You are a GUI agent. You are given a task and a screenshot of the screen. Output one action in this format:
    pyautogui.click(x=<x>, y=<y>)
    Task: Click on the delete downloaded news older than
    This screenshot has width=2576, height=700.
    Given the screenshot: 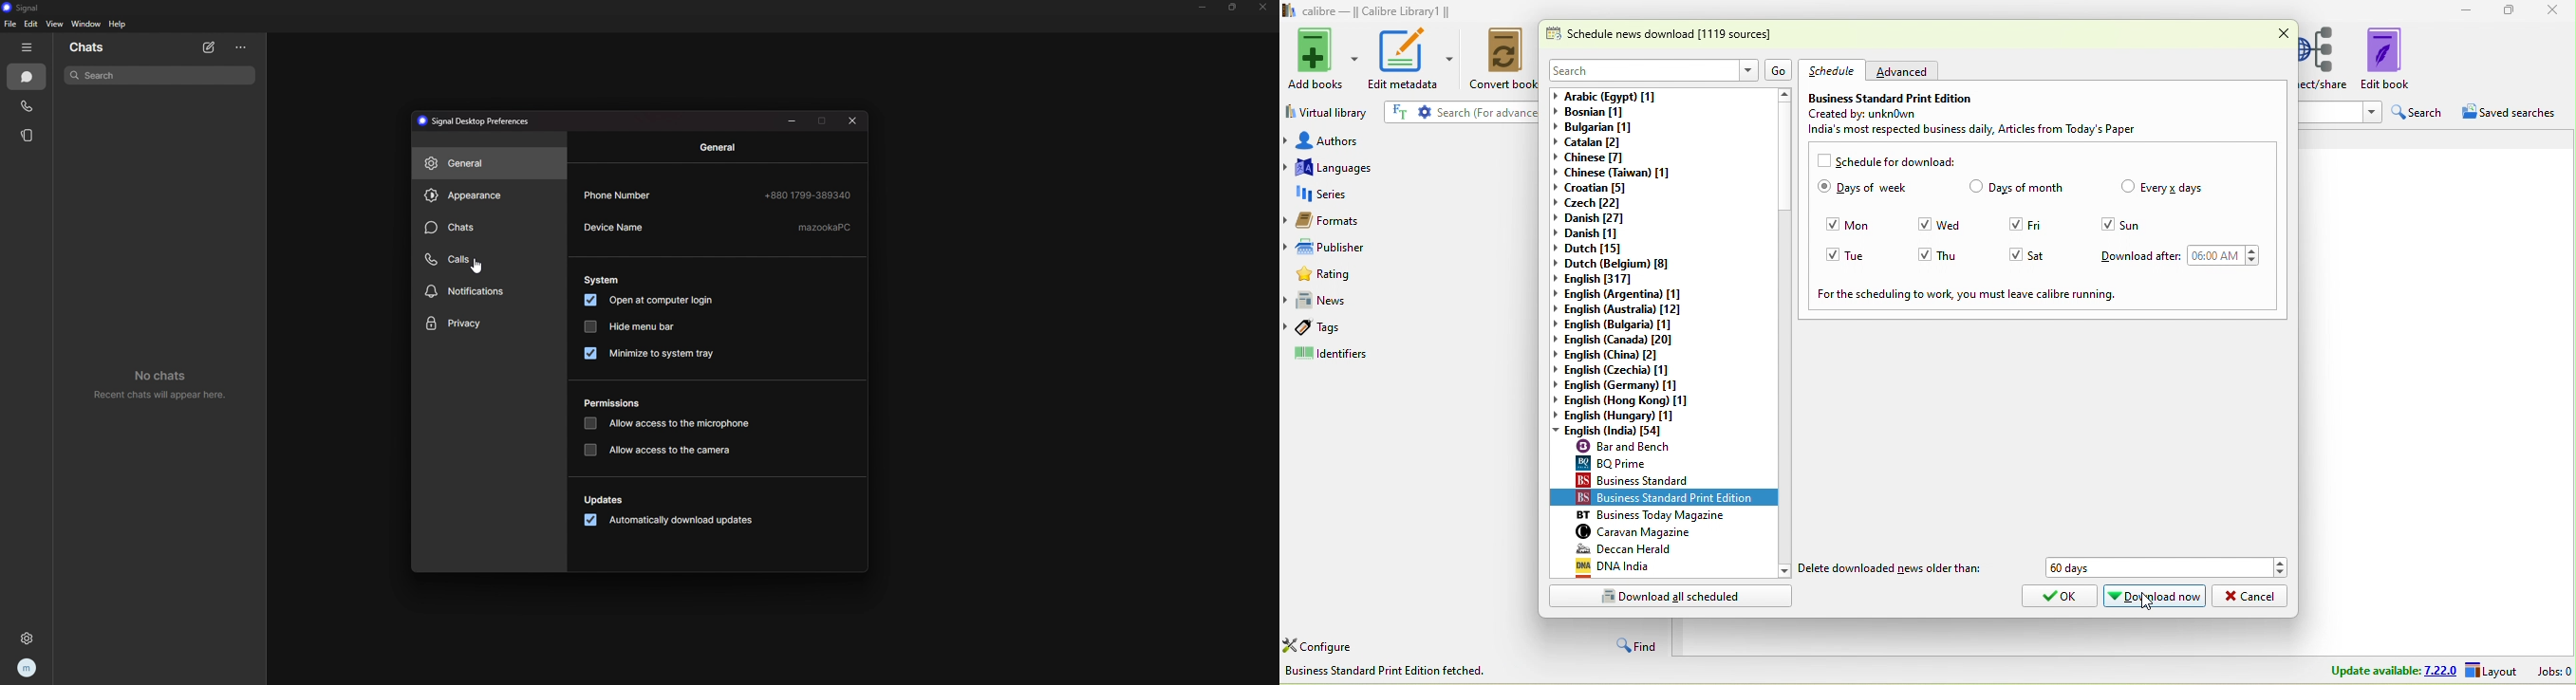 What is the action you would take?
    pyautogui.click(x=1892, y=569)
    